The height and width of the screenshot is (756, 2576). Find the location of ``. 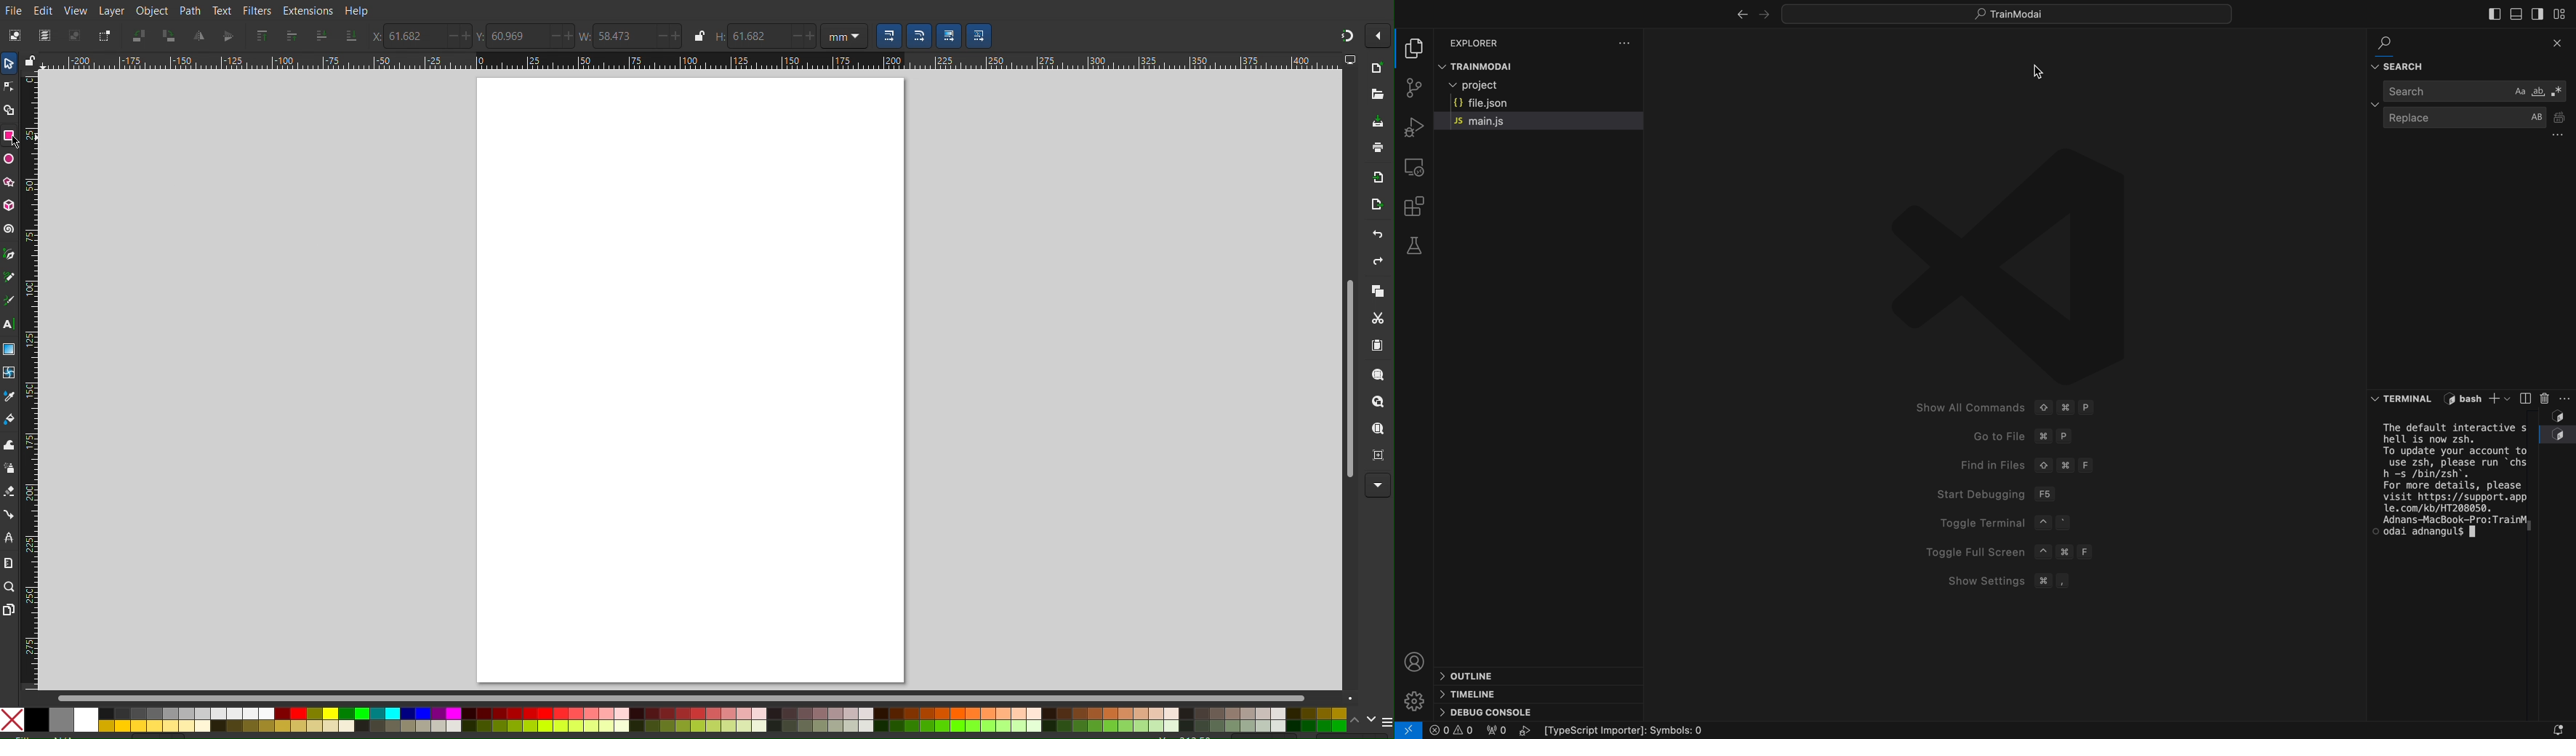

 is located at coordinates (2402, 398).